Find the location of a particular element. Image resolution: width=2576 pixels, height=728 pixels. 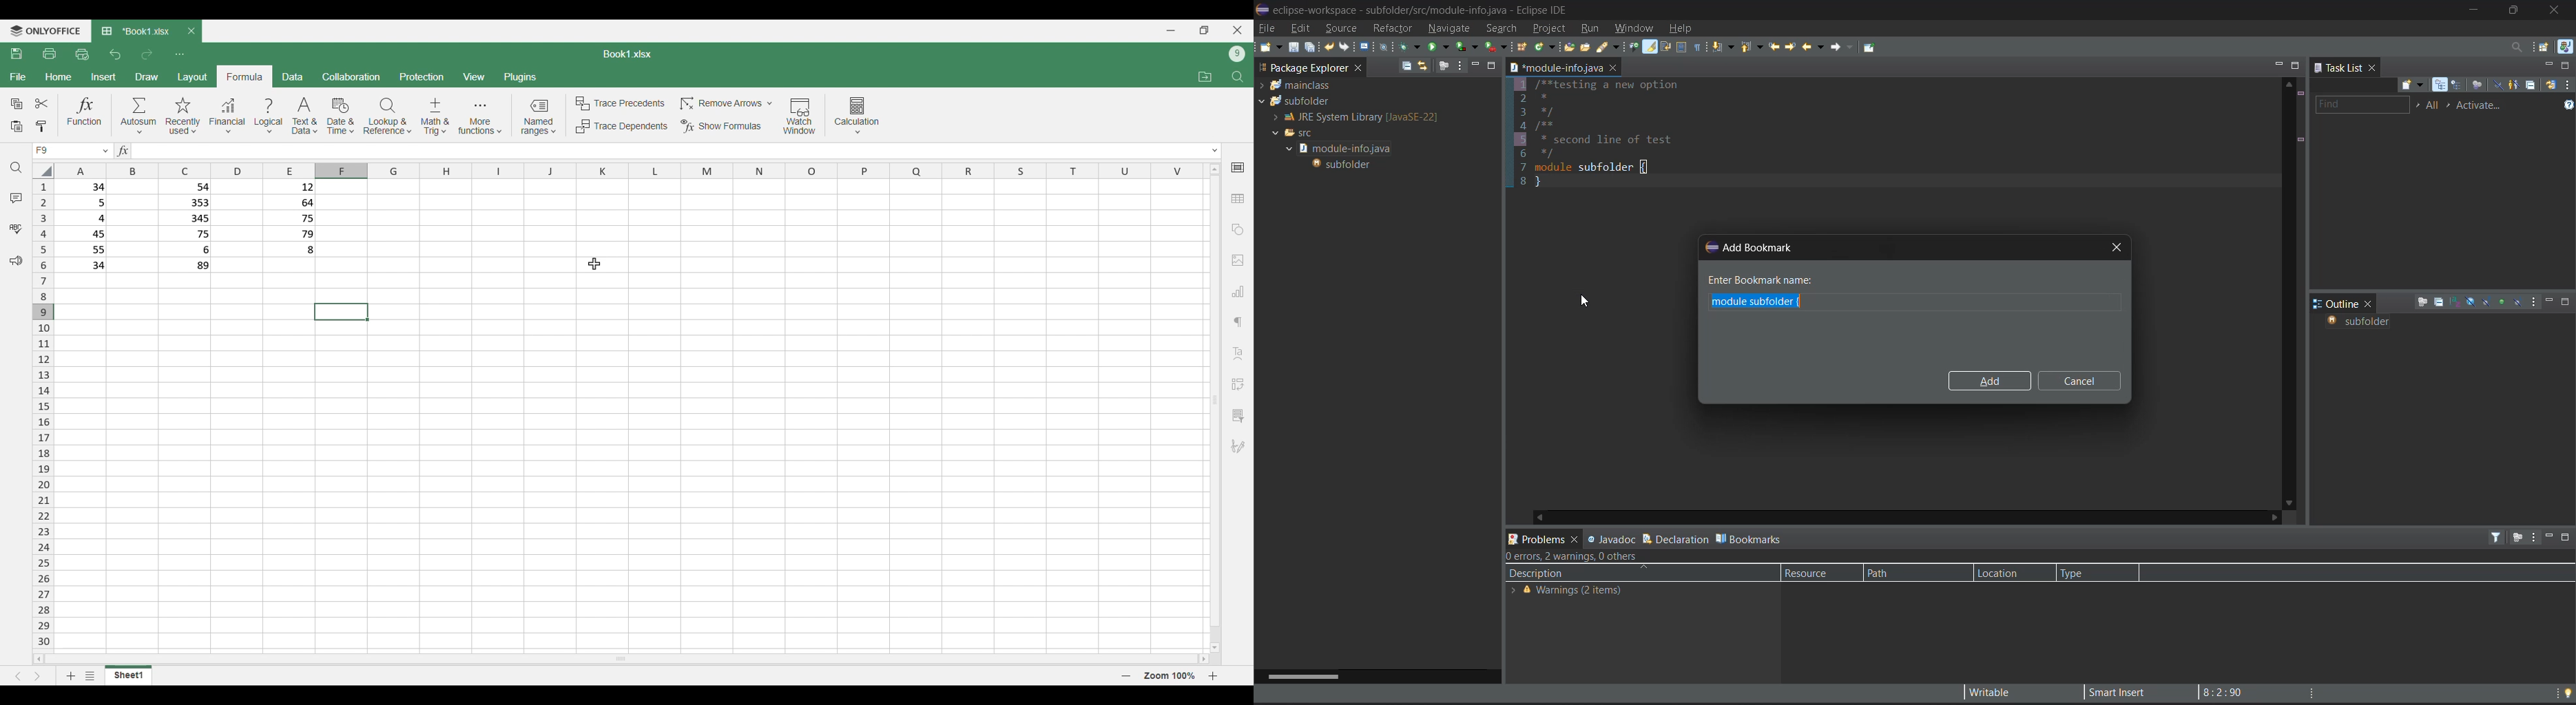

Type in equation is located at coordinates (663, 151).